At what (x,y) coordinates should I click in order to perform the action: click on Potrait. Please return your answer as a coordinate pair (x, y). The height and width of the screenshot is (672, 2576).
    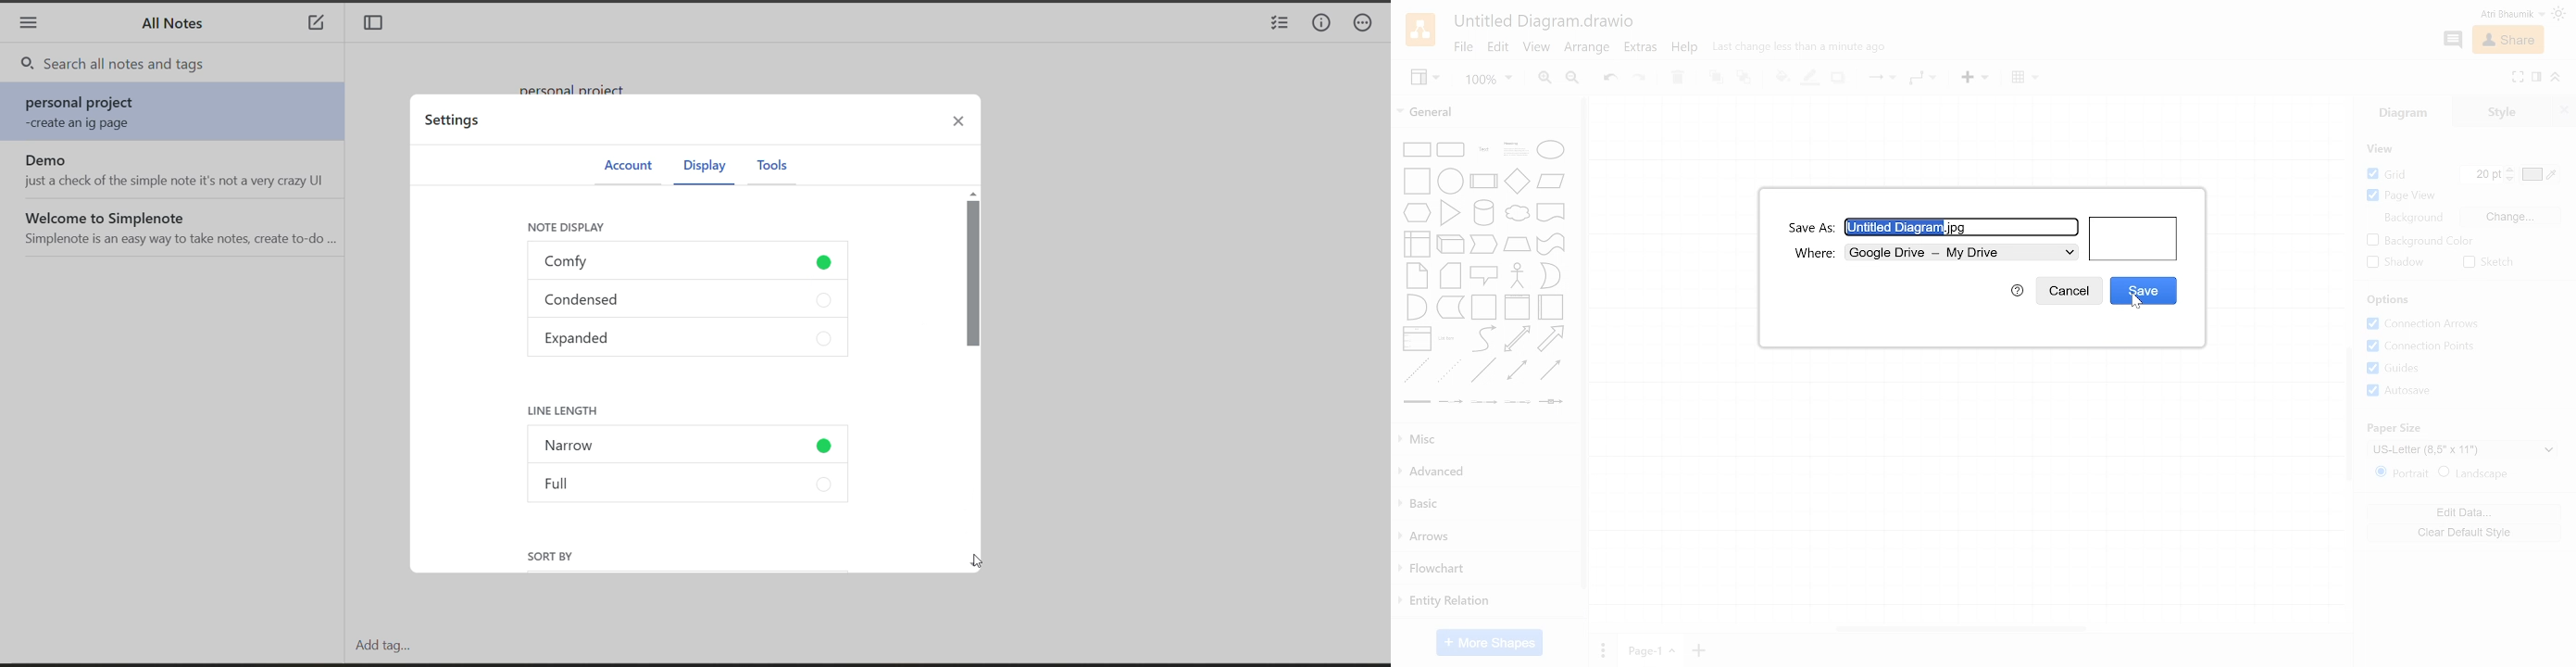
    Looking at the image, I should click on (2400, 472).